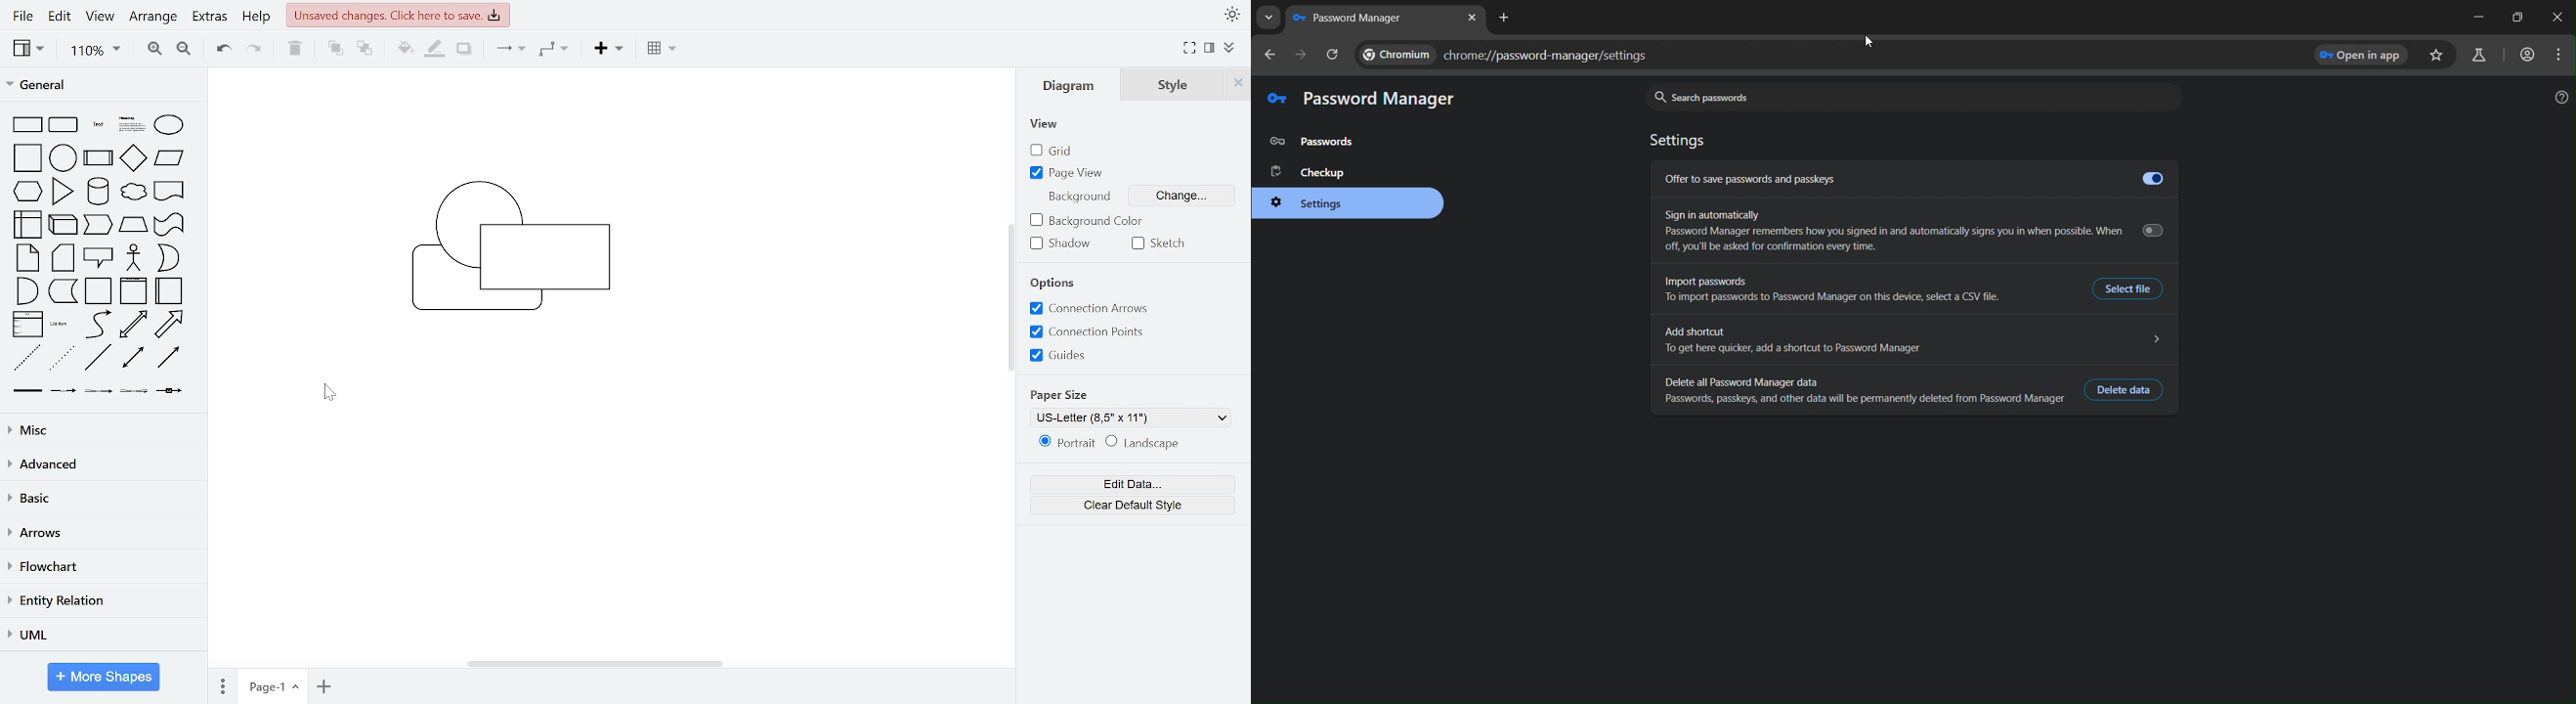  I want to click on hexagon, so click(27, 192).